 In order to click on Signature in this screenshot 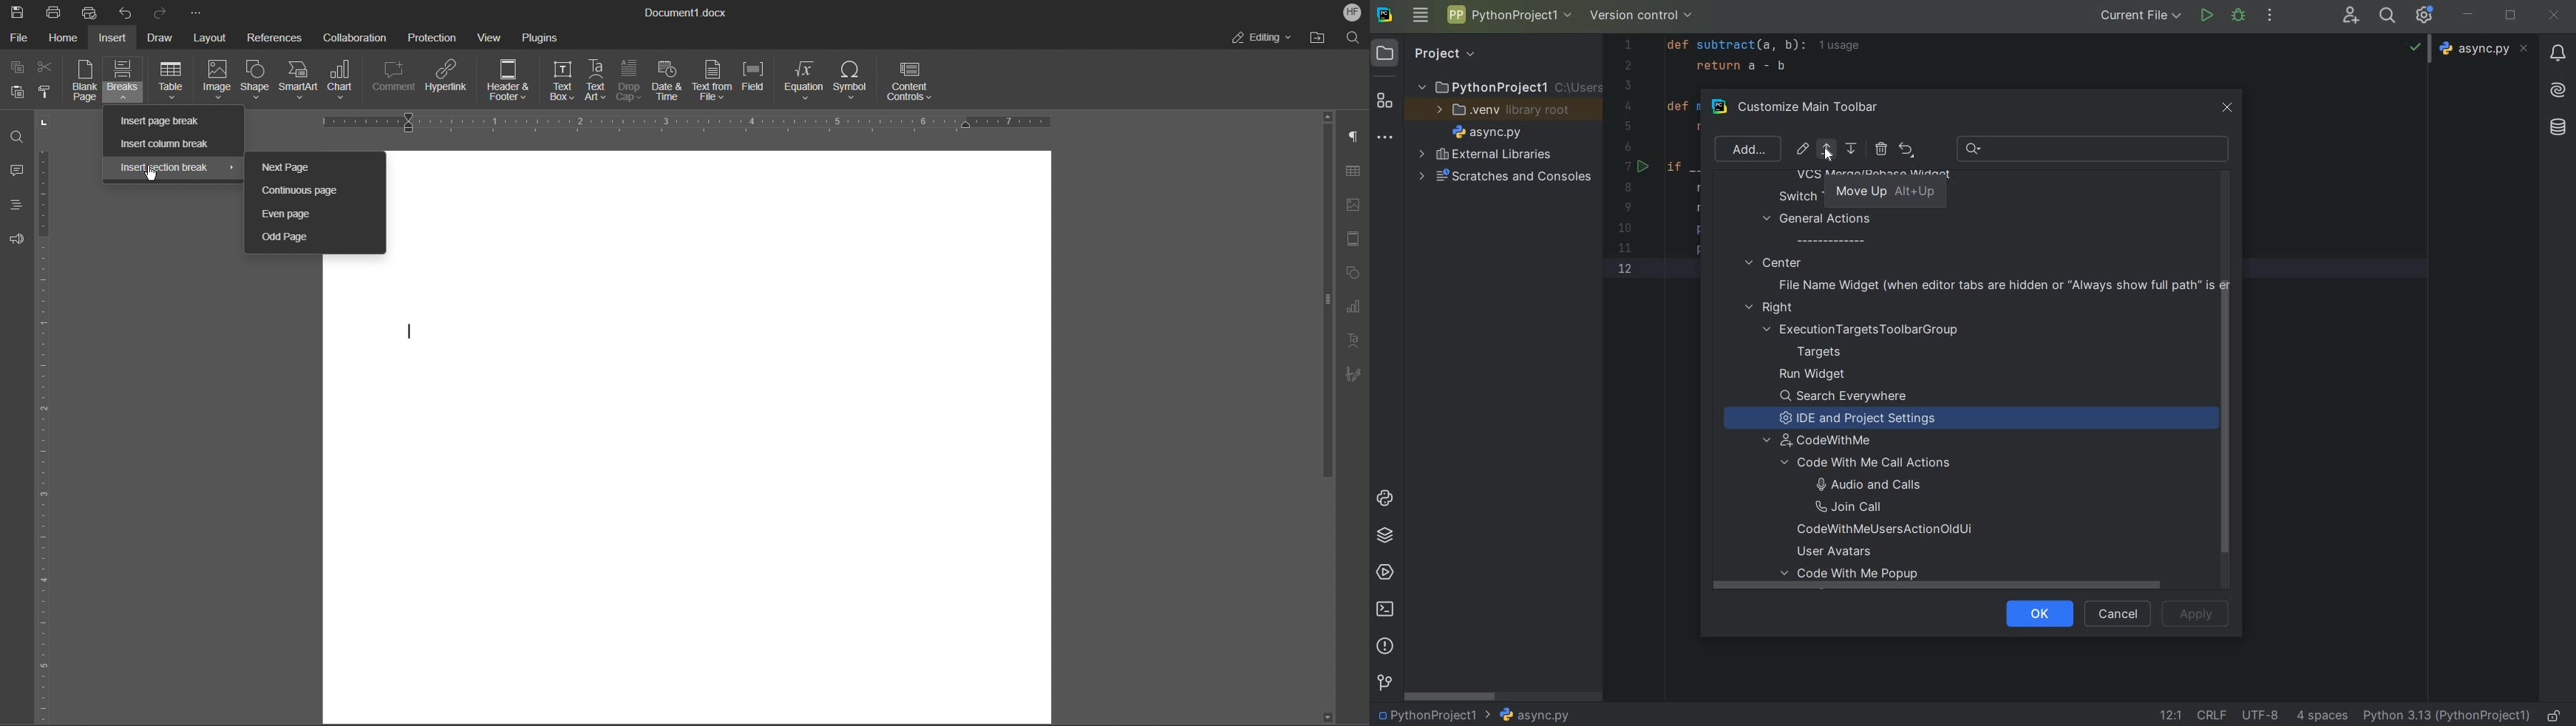, I will do `click(1353, 374)`.